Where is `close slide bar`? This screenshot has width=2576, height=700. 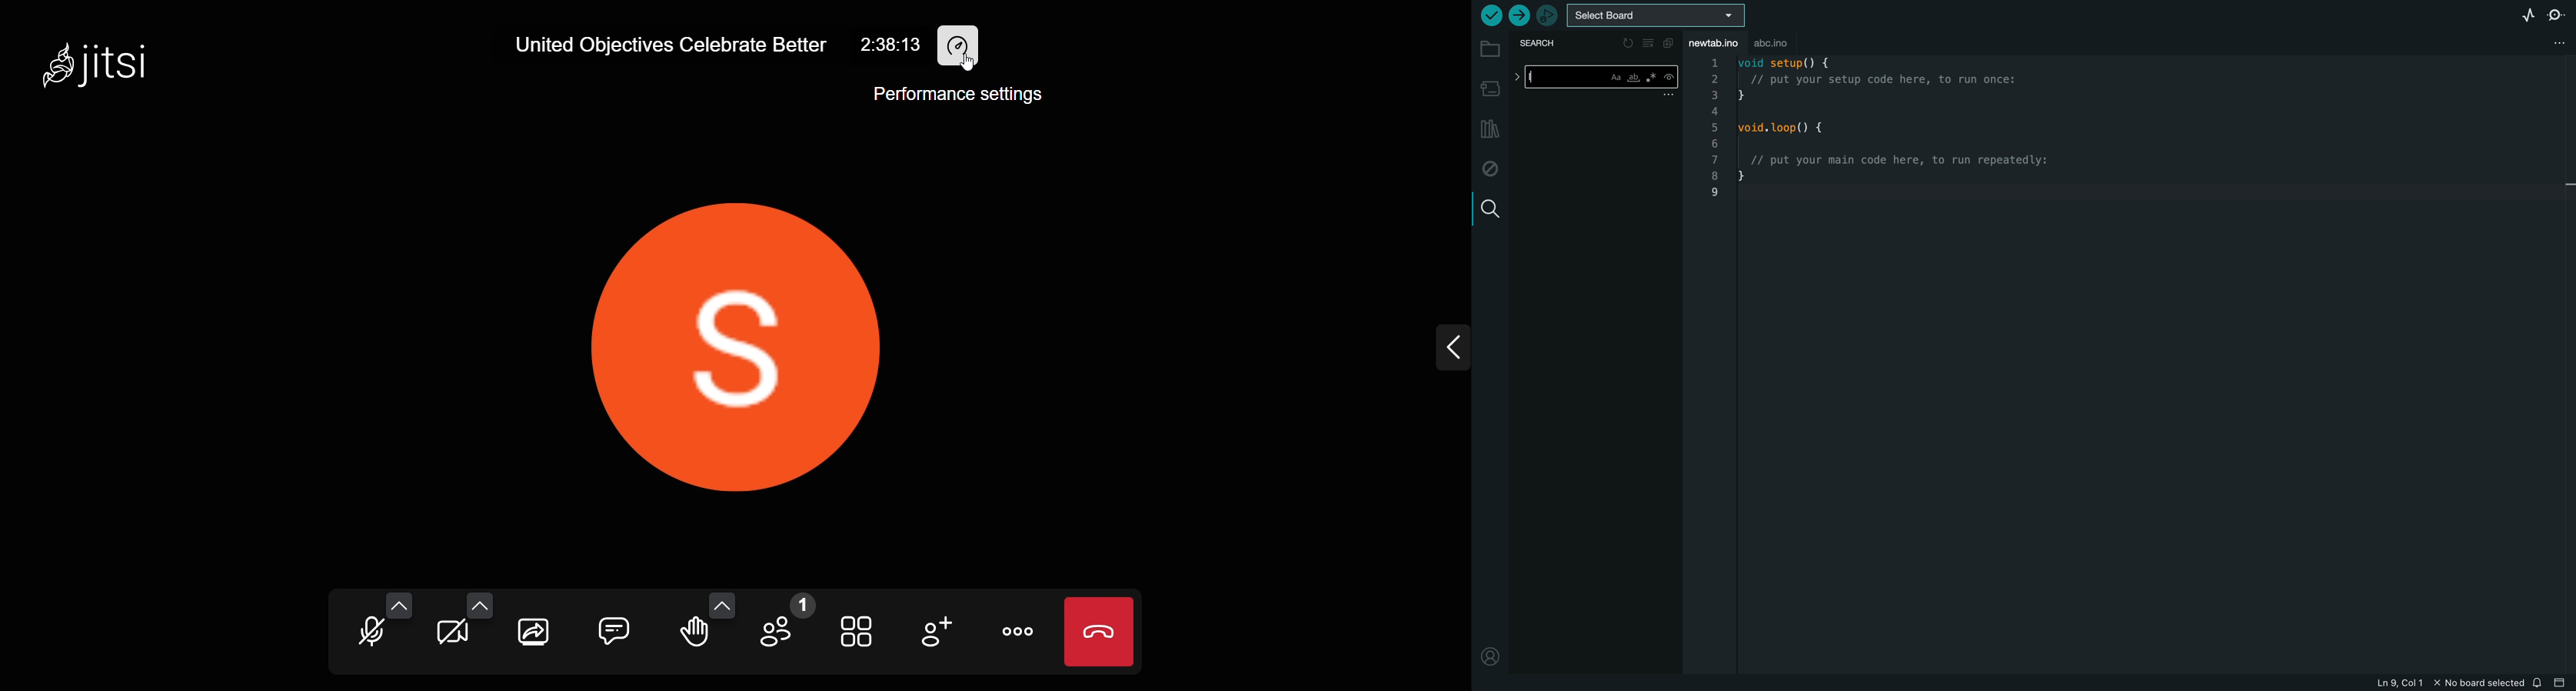
close slide bar is located at coordinates (2562, 683).